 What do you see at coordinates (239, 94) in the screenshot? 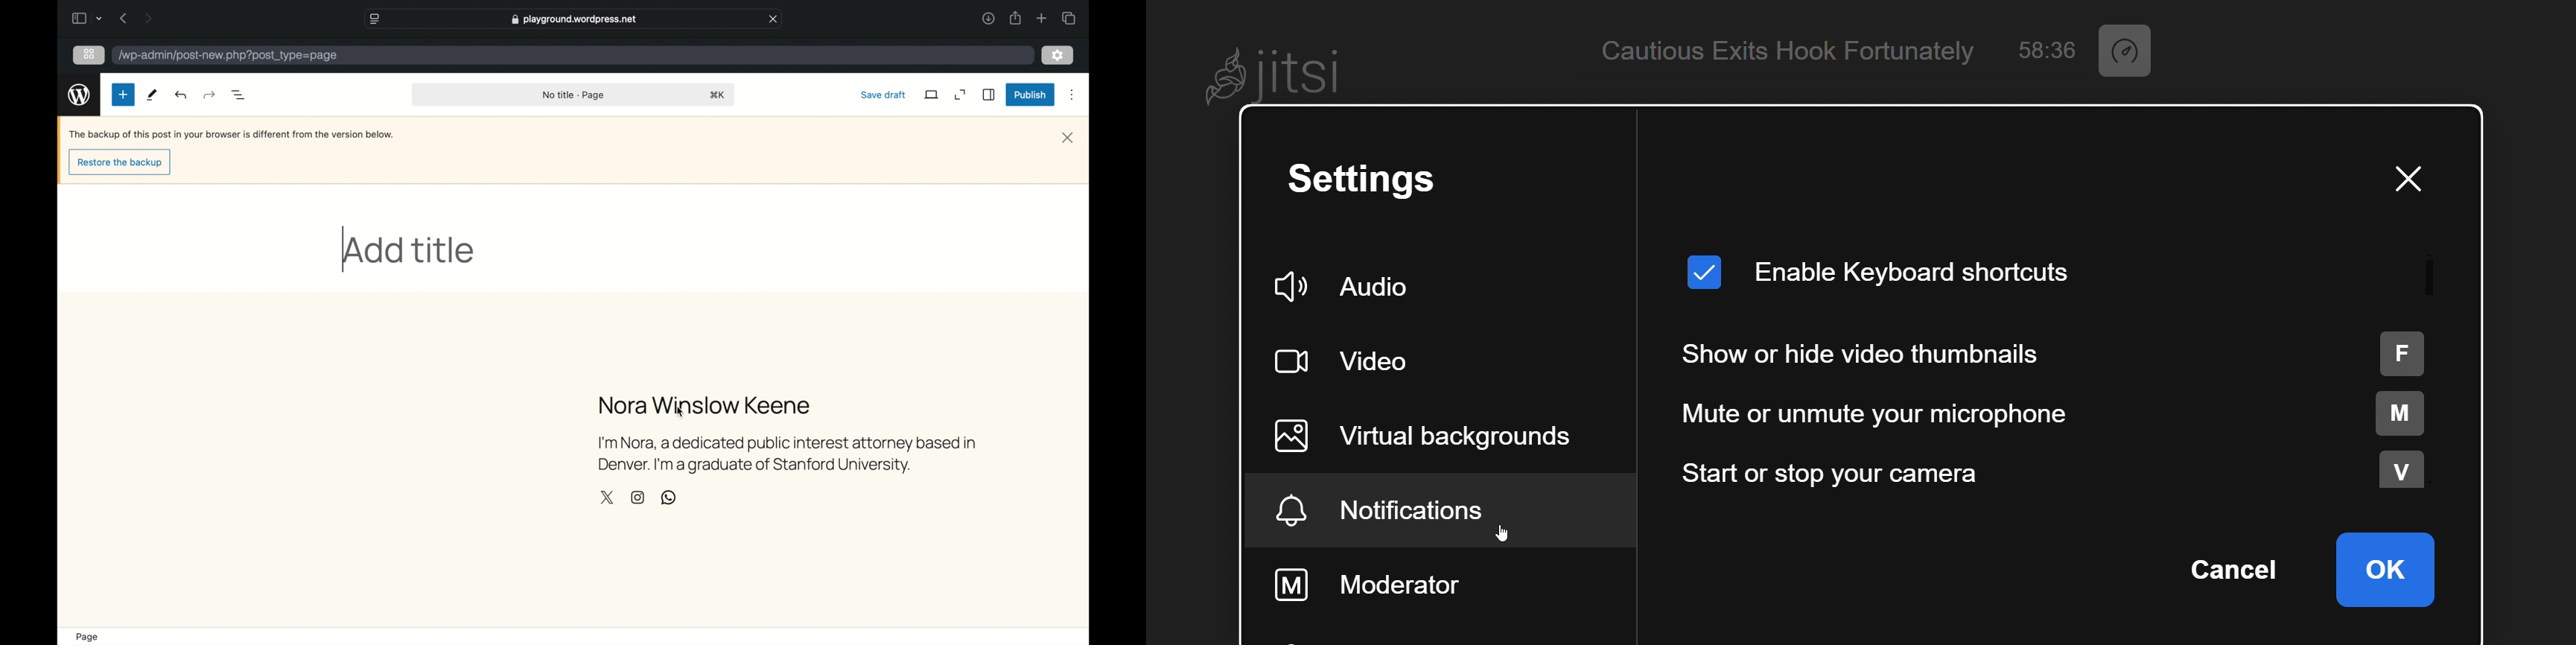
I see `document overview` at bounding box center [239, 94].